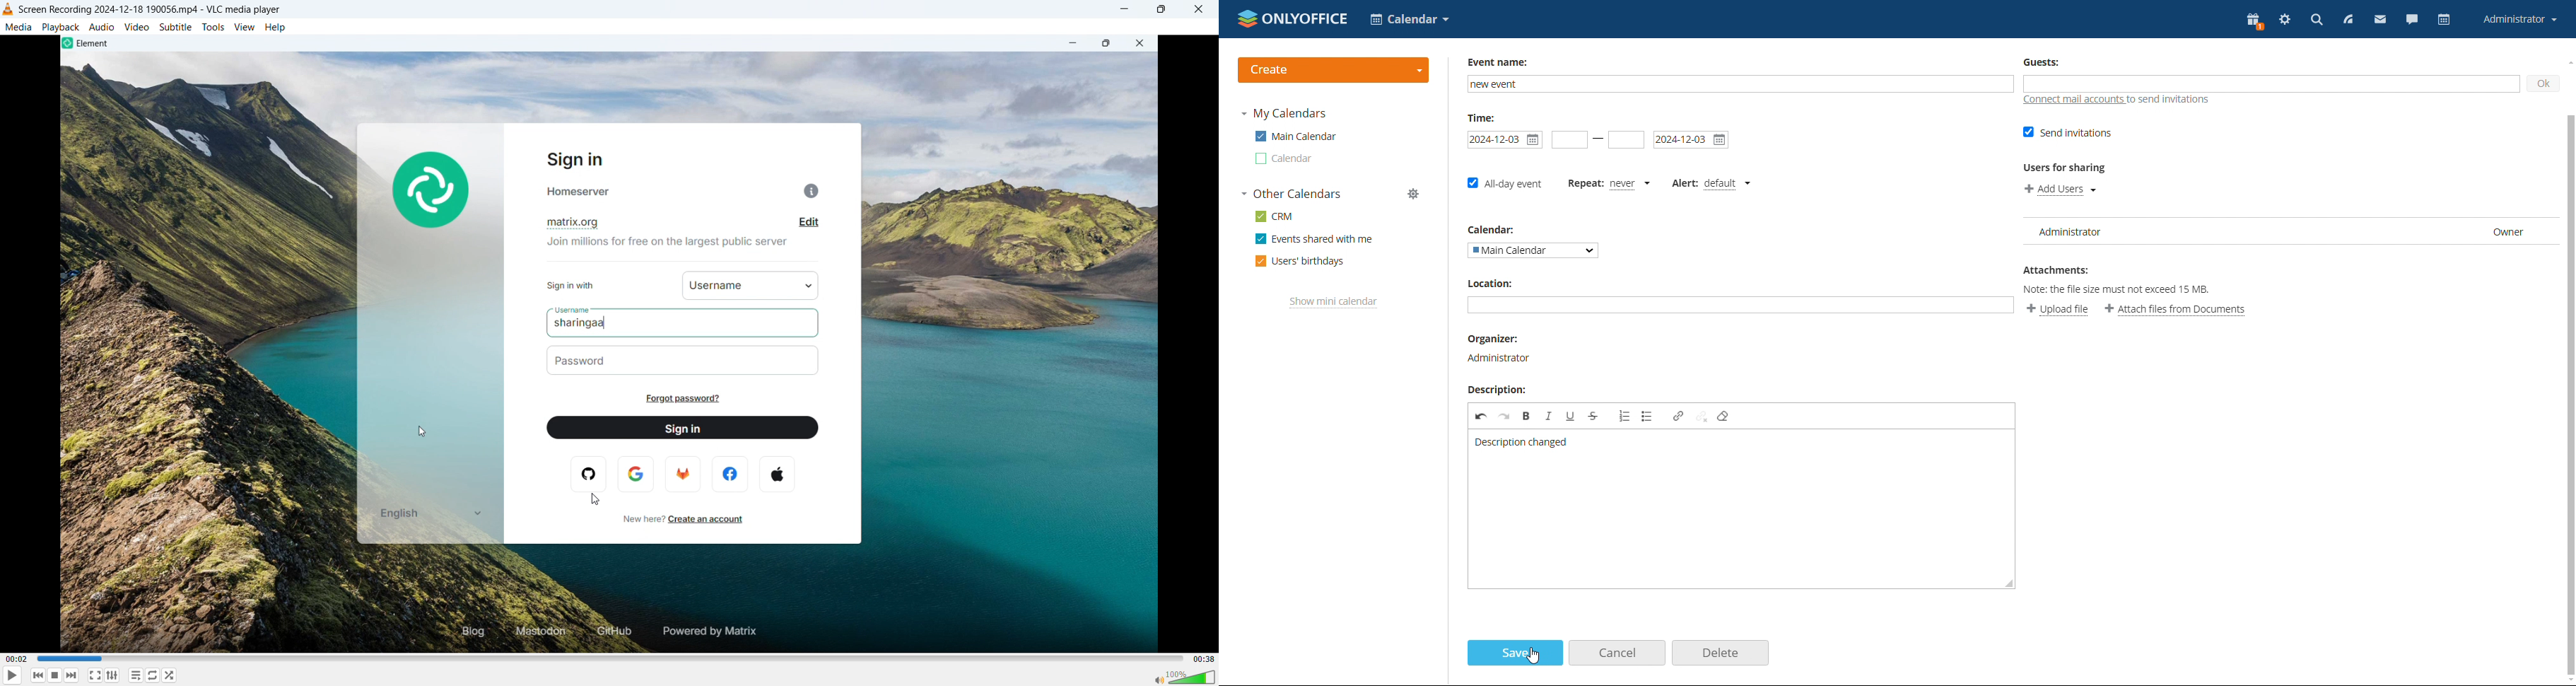 Image resolution: width=2576 pixels, height=700 pixels. Describe the element at coordinates (61, 27) in the screenshot. I see `playback` at that location.